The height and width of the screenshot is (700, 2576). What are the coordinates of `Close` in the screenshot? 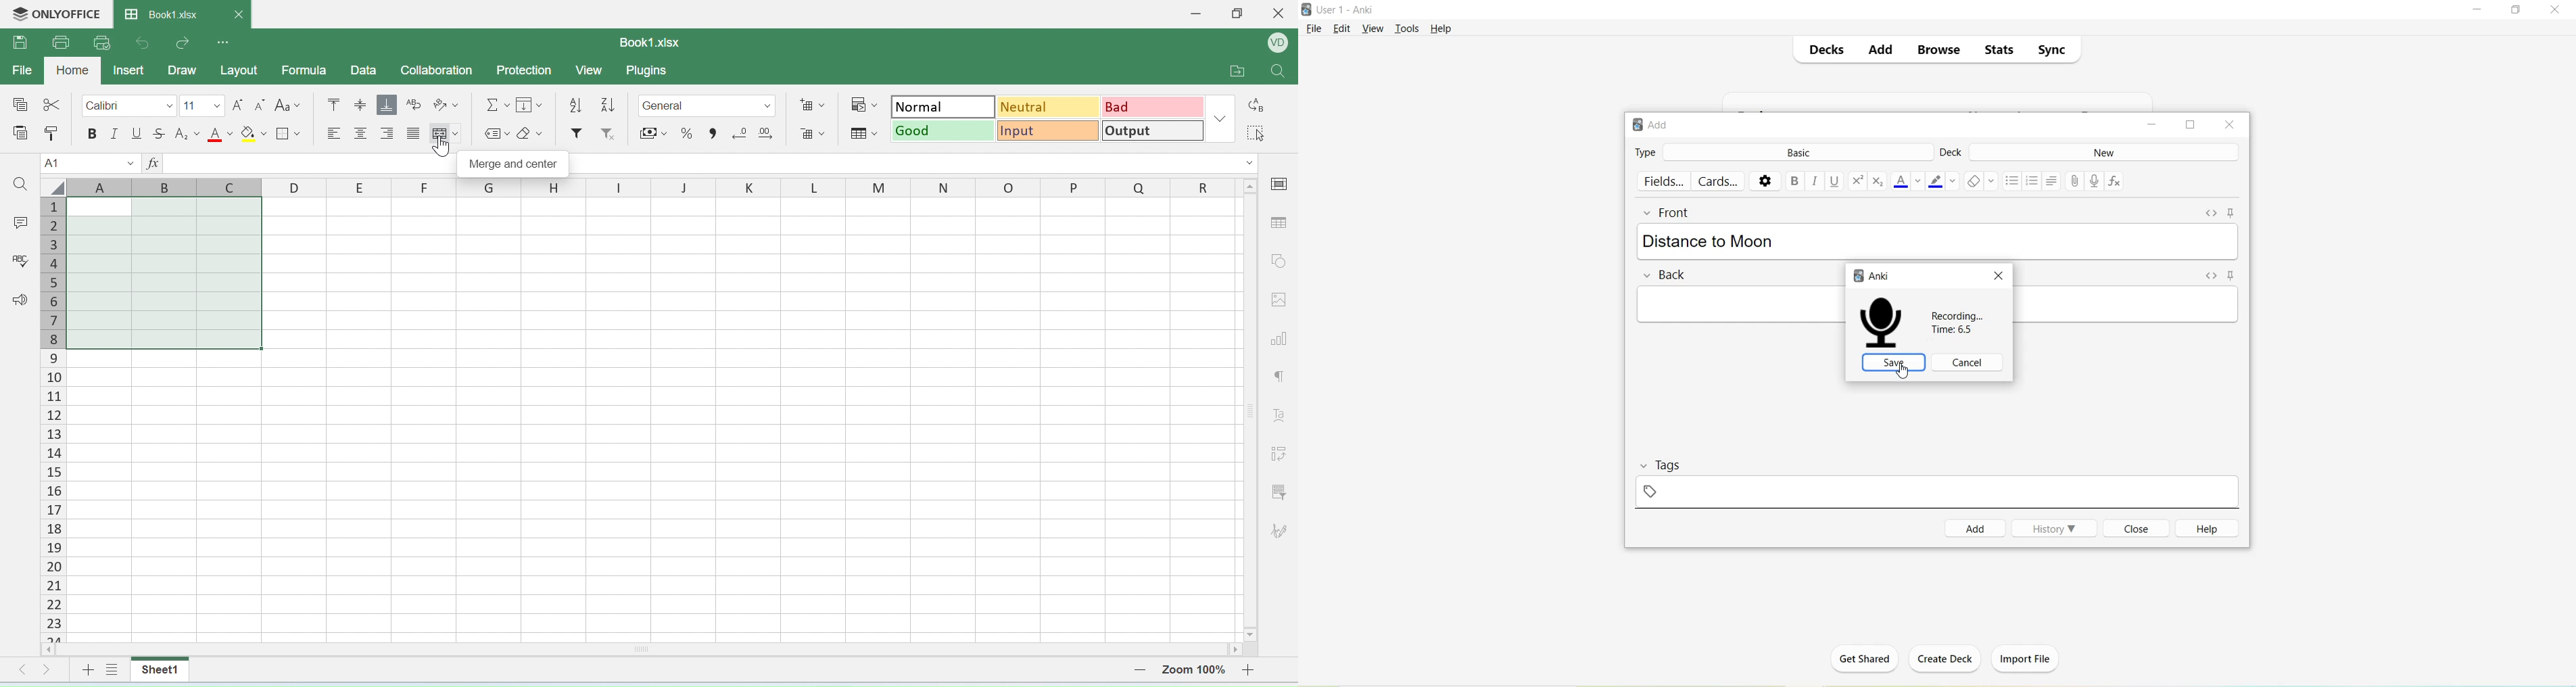 It's located at (2229, 125).